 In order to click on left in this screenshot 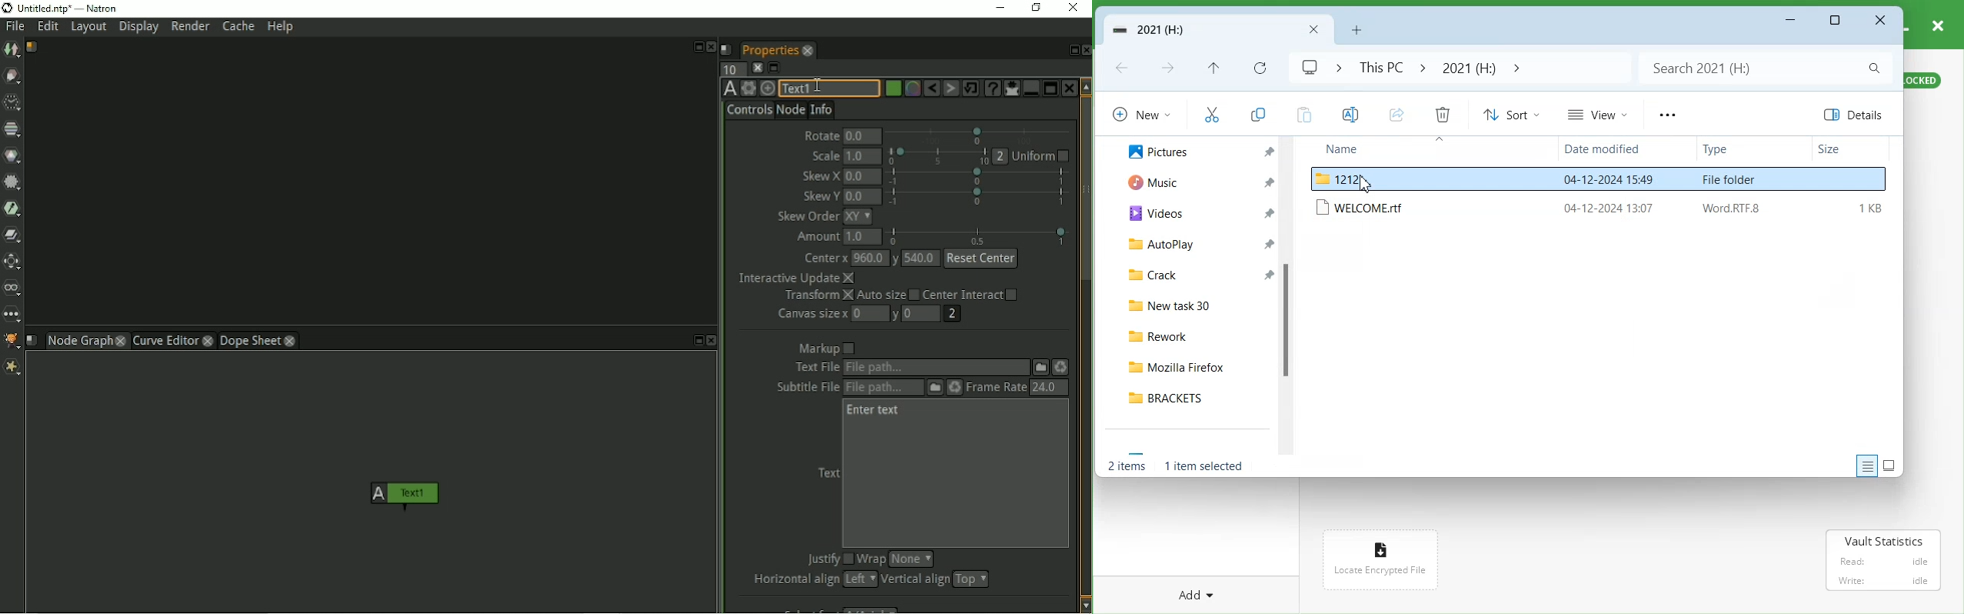, I will do `click(858, 579)`.